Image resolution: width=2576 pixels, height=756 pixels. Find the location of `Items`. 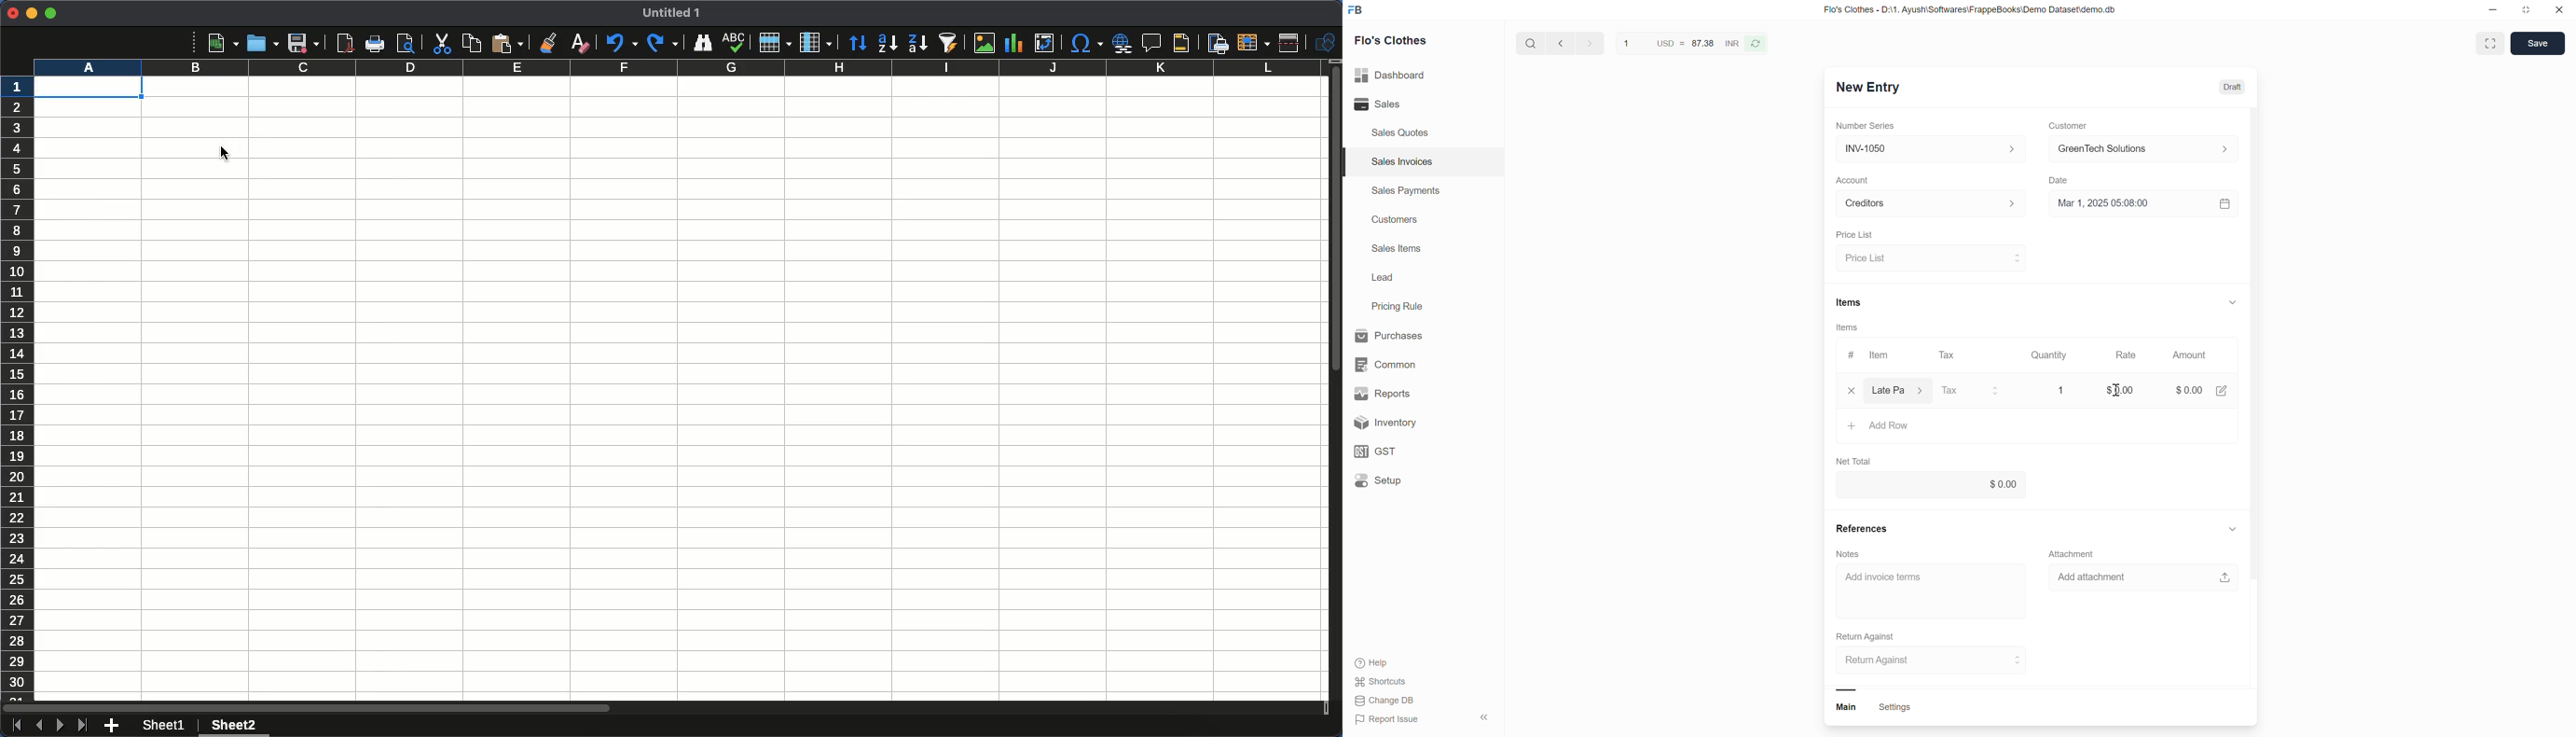

Items is located at coordinates (1847, 329).